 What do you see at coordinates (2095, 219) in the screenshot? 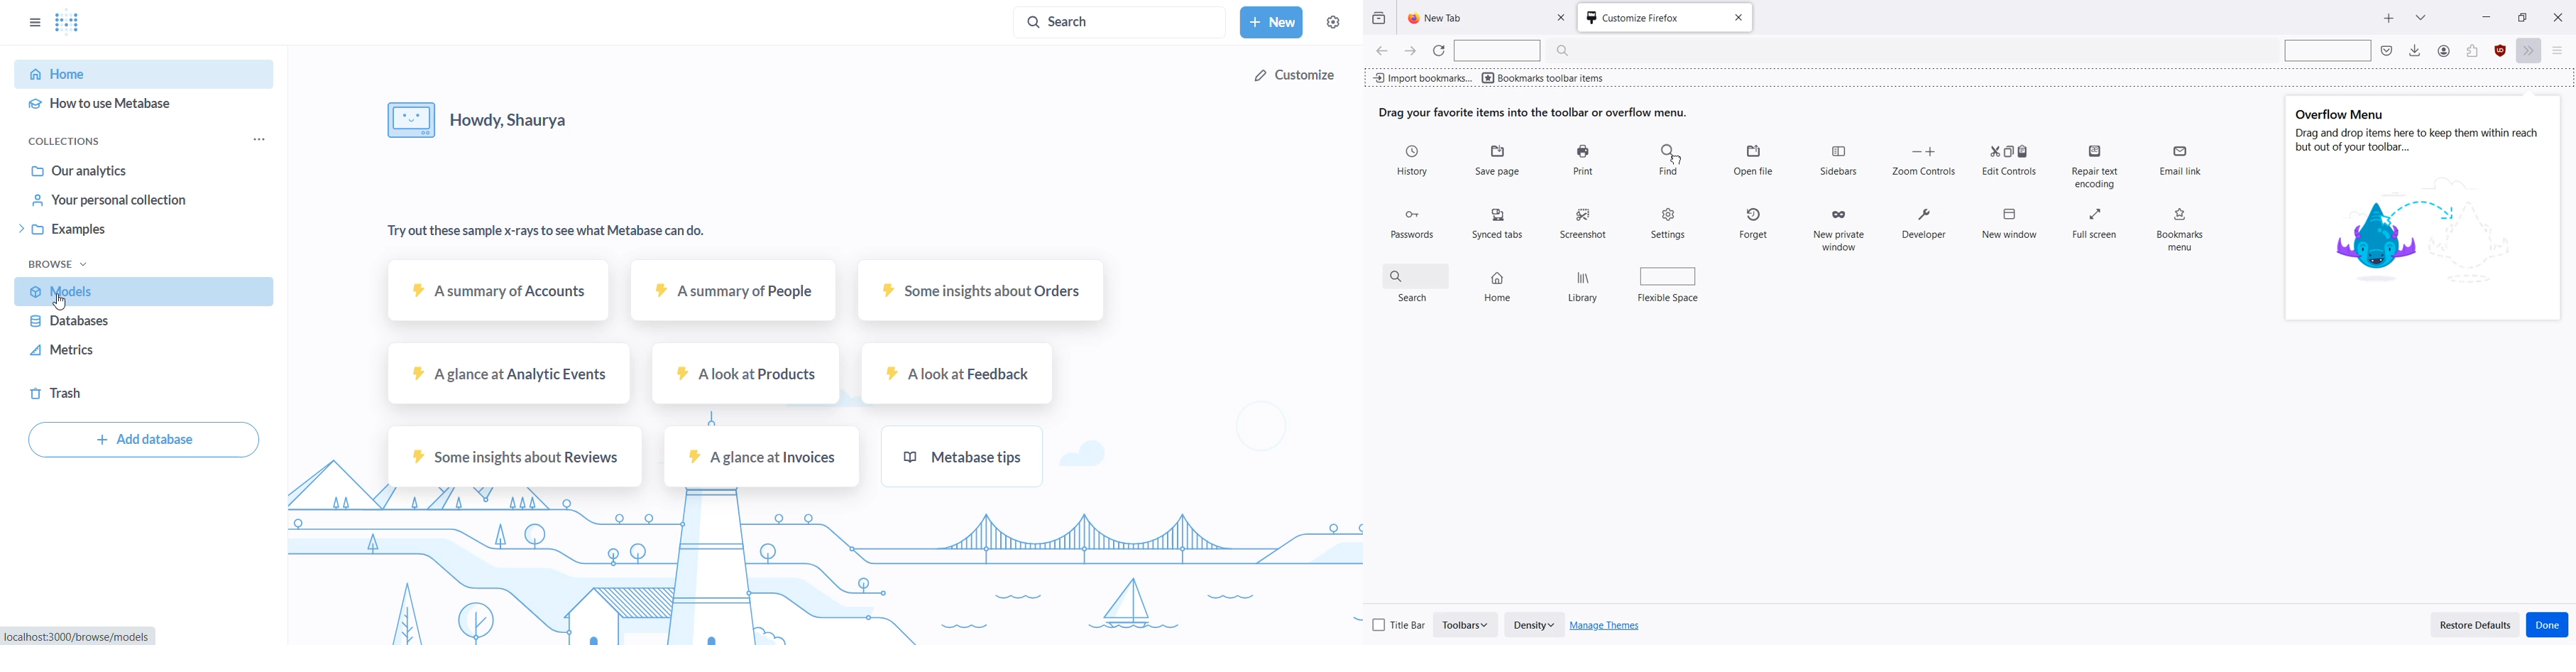
I see `Full screen` at bounding box center [2095, 219].